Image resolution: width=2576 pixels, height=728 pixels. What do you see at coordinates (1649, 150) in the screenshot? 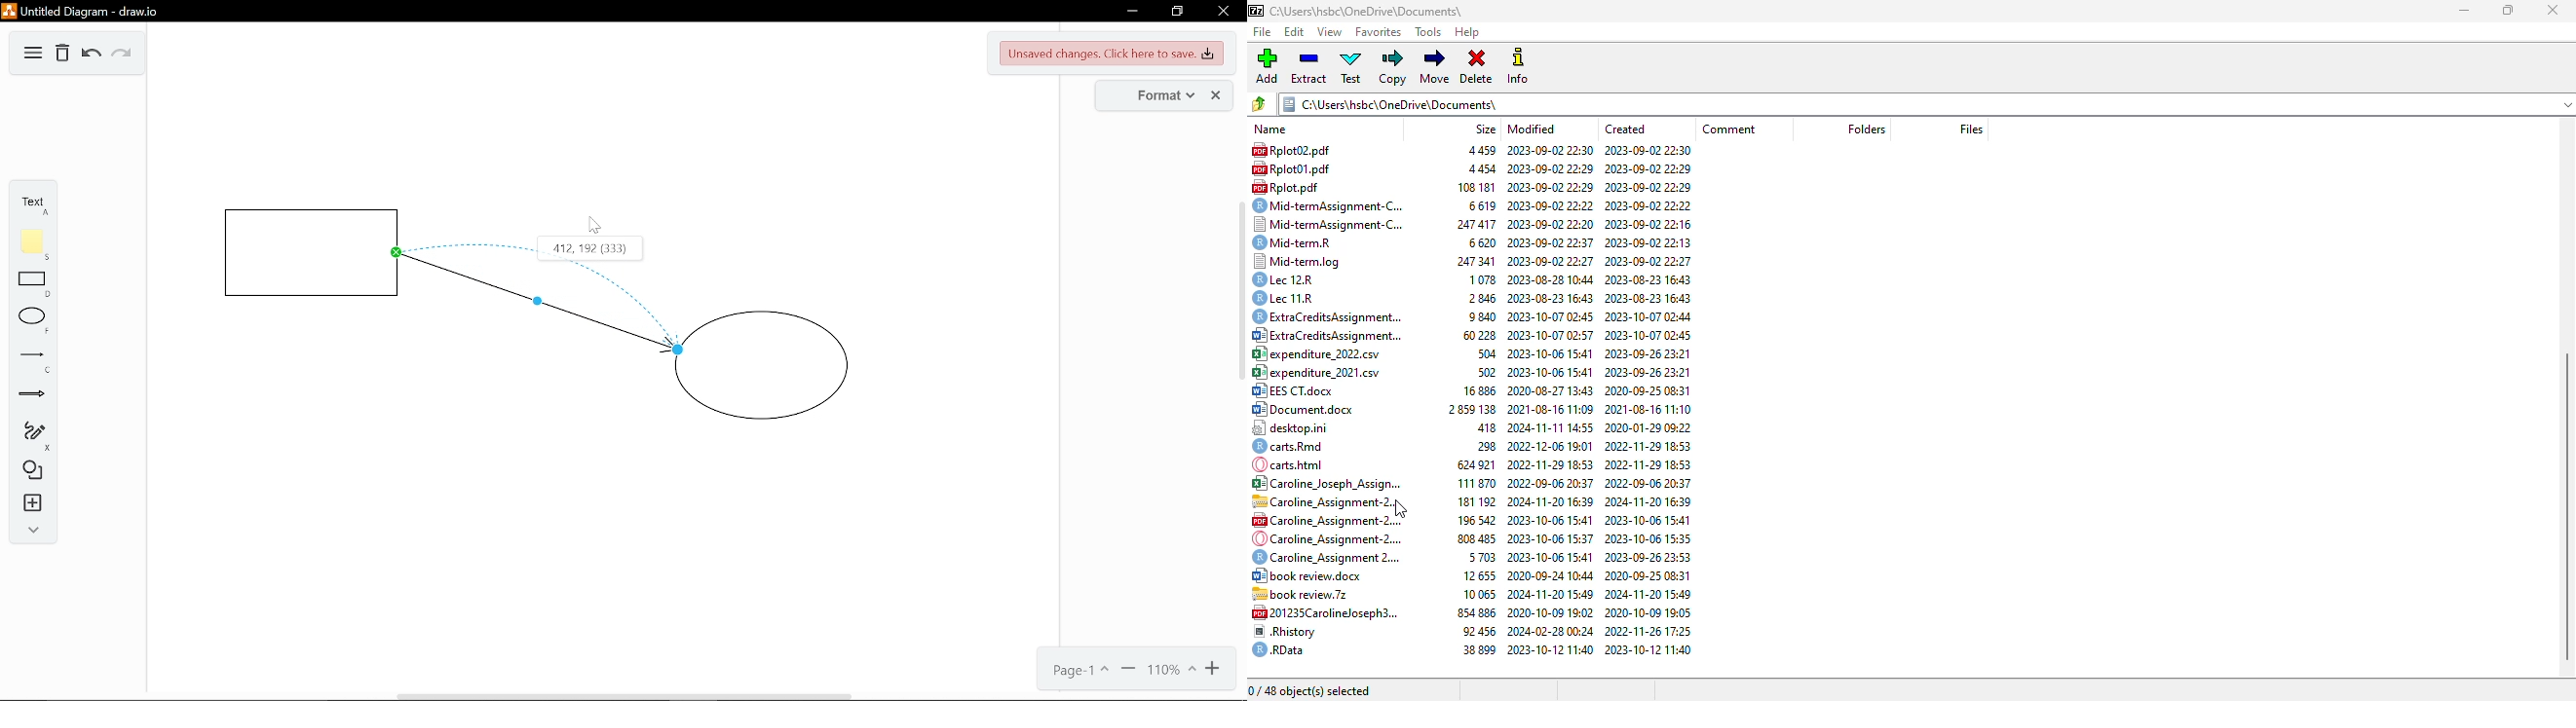
I see ` 2023-09-02 22:30` at bounding box center [1649, 150].